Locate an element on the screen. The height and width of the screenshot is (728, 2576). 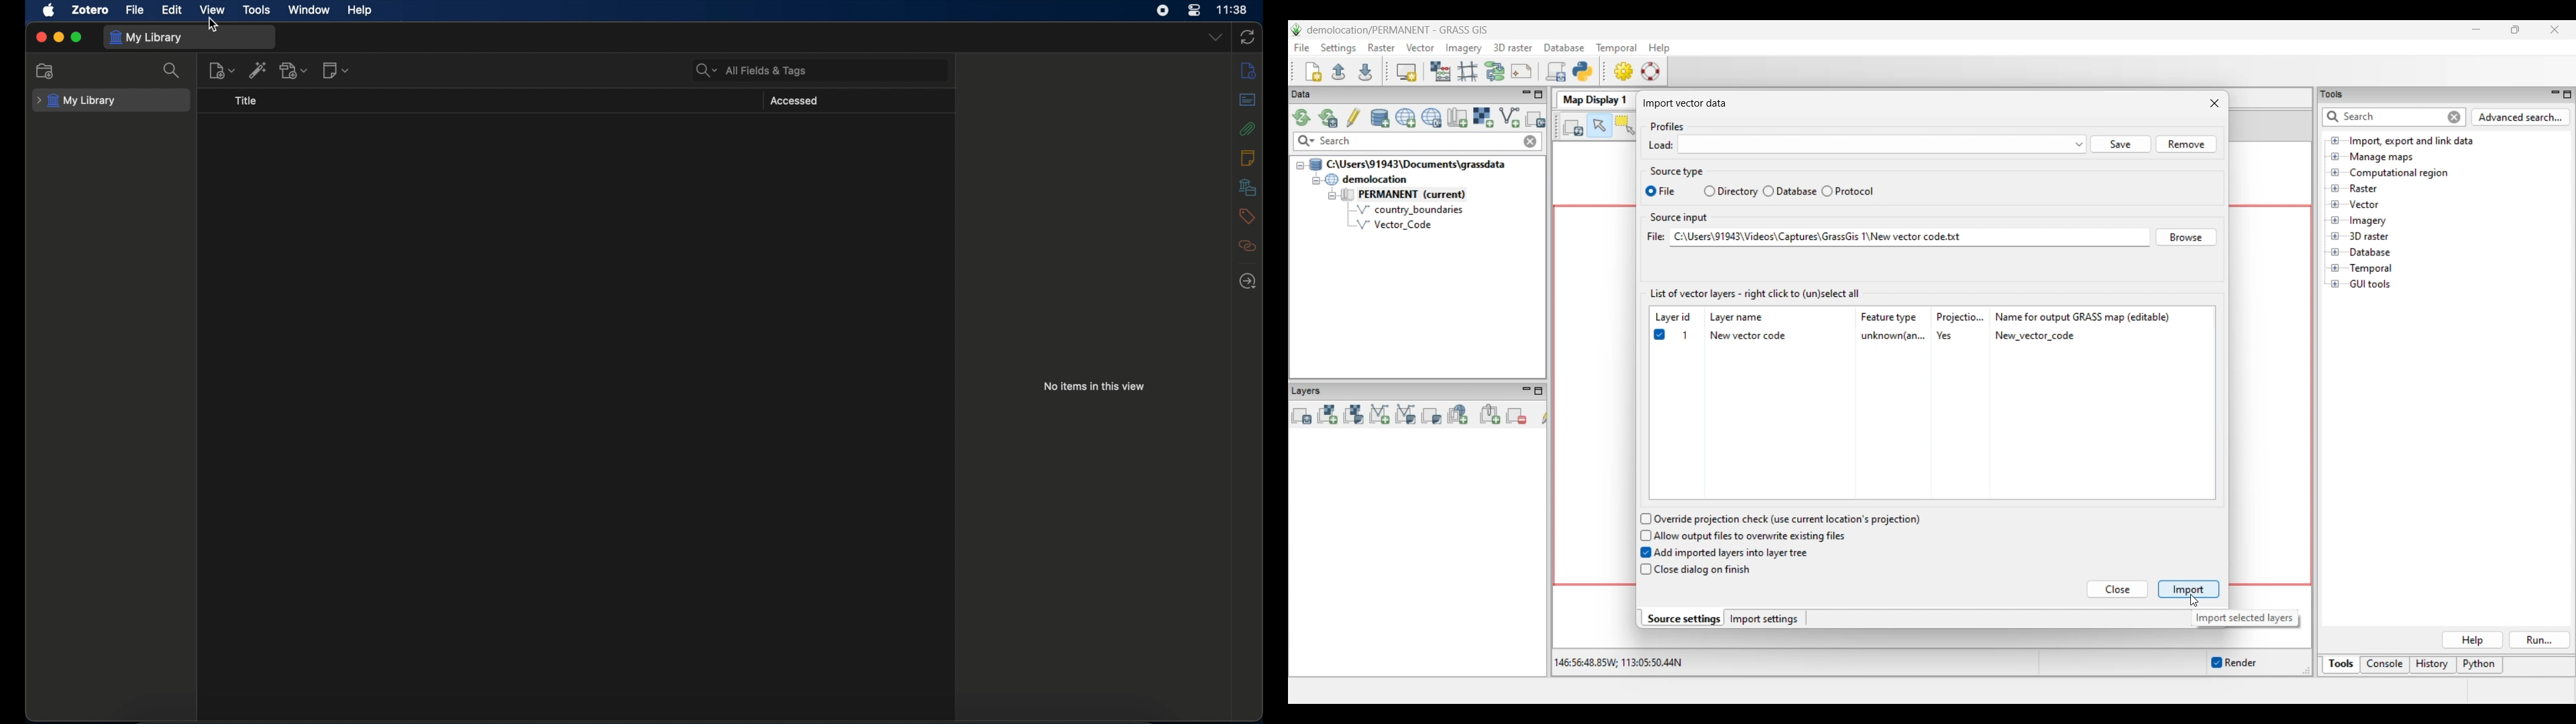
notes is located at coordinates (1249, 158).